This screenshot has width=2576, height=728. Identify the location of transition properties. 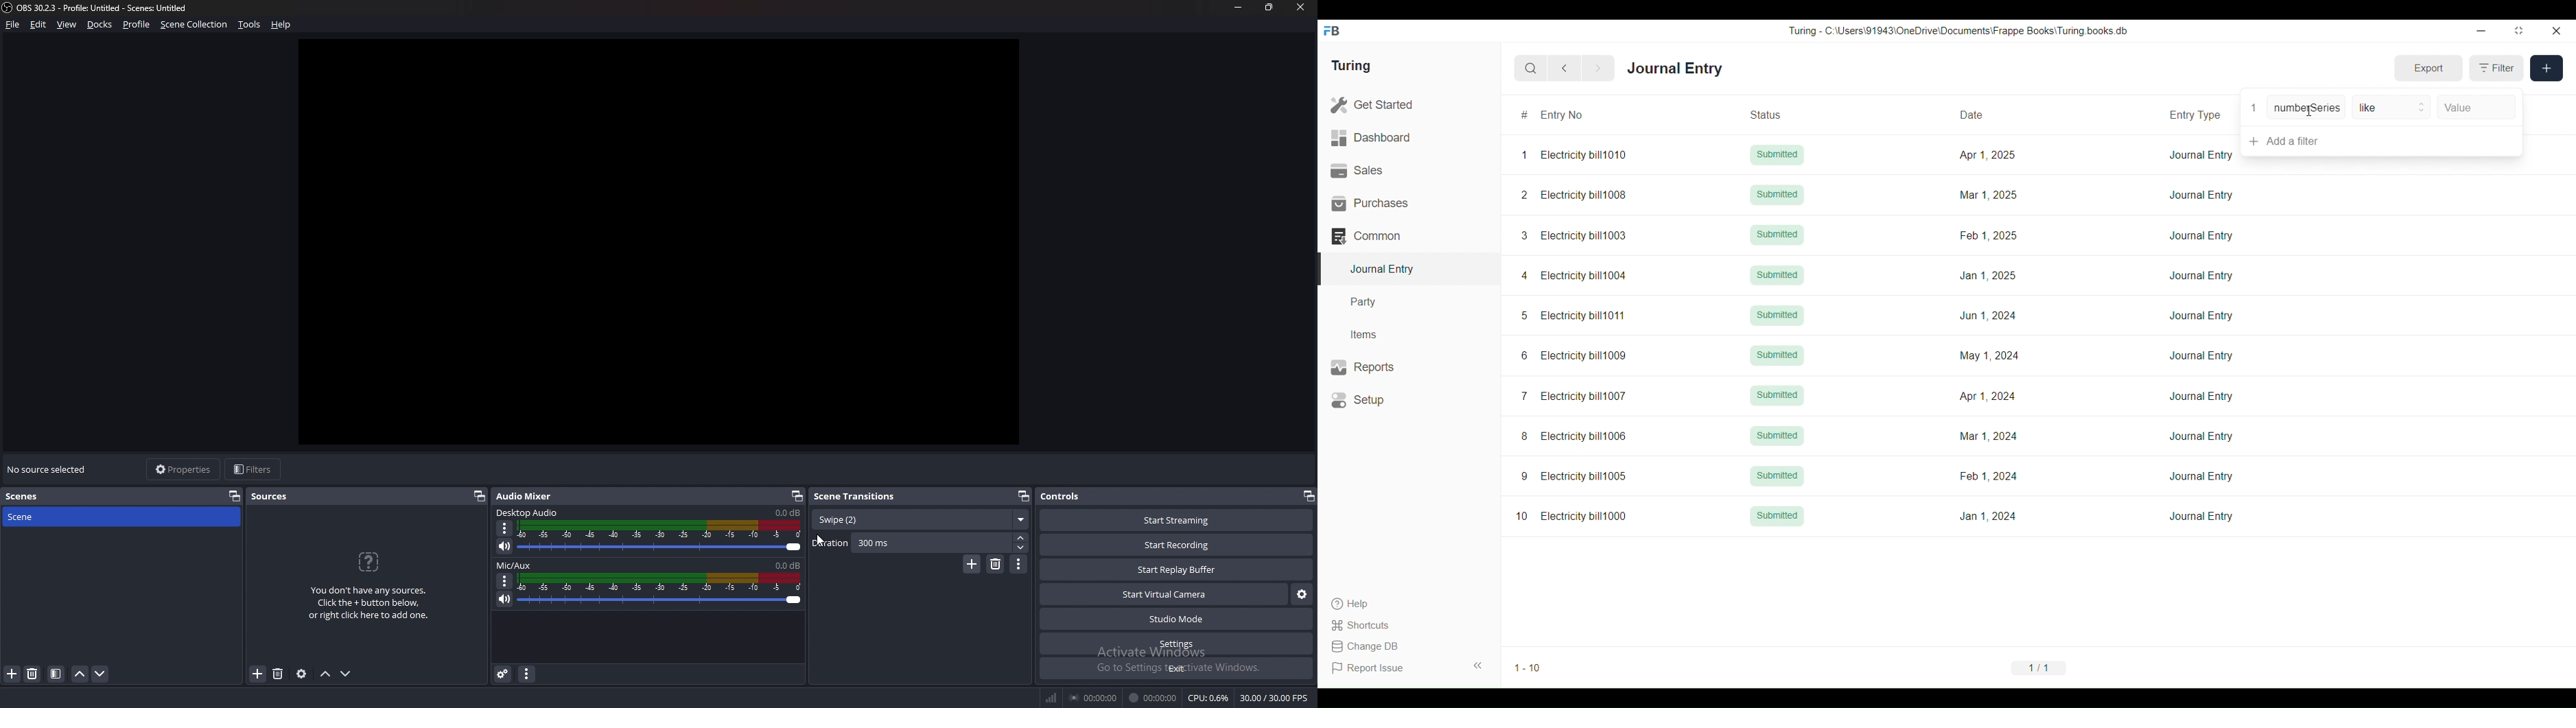
(1020, 565).